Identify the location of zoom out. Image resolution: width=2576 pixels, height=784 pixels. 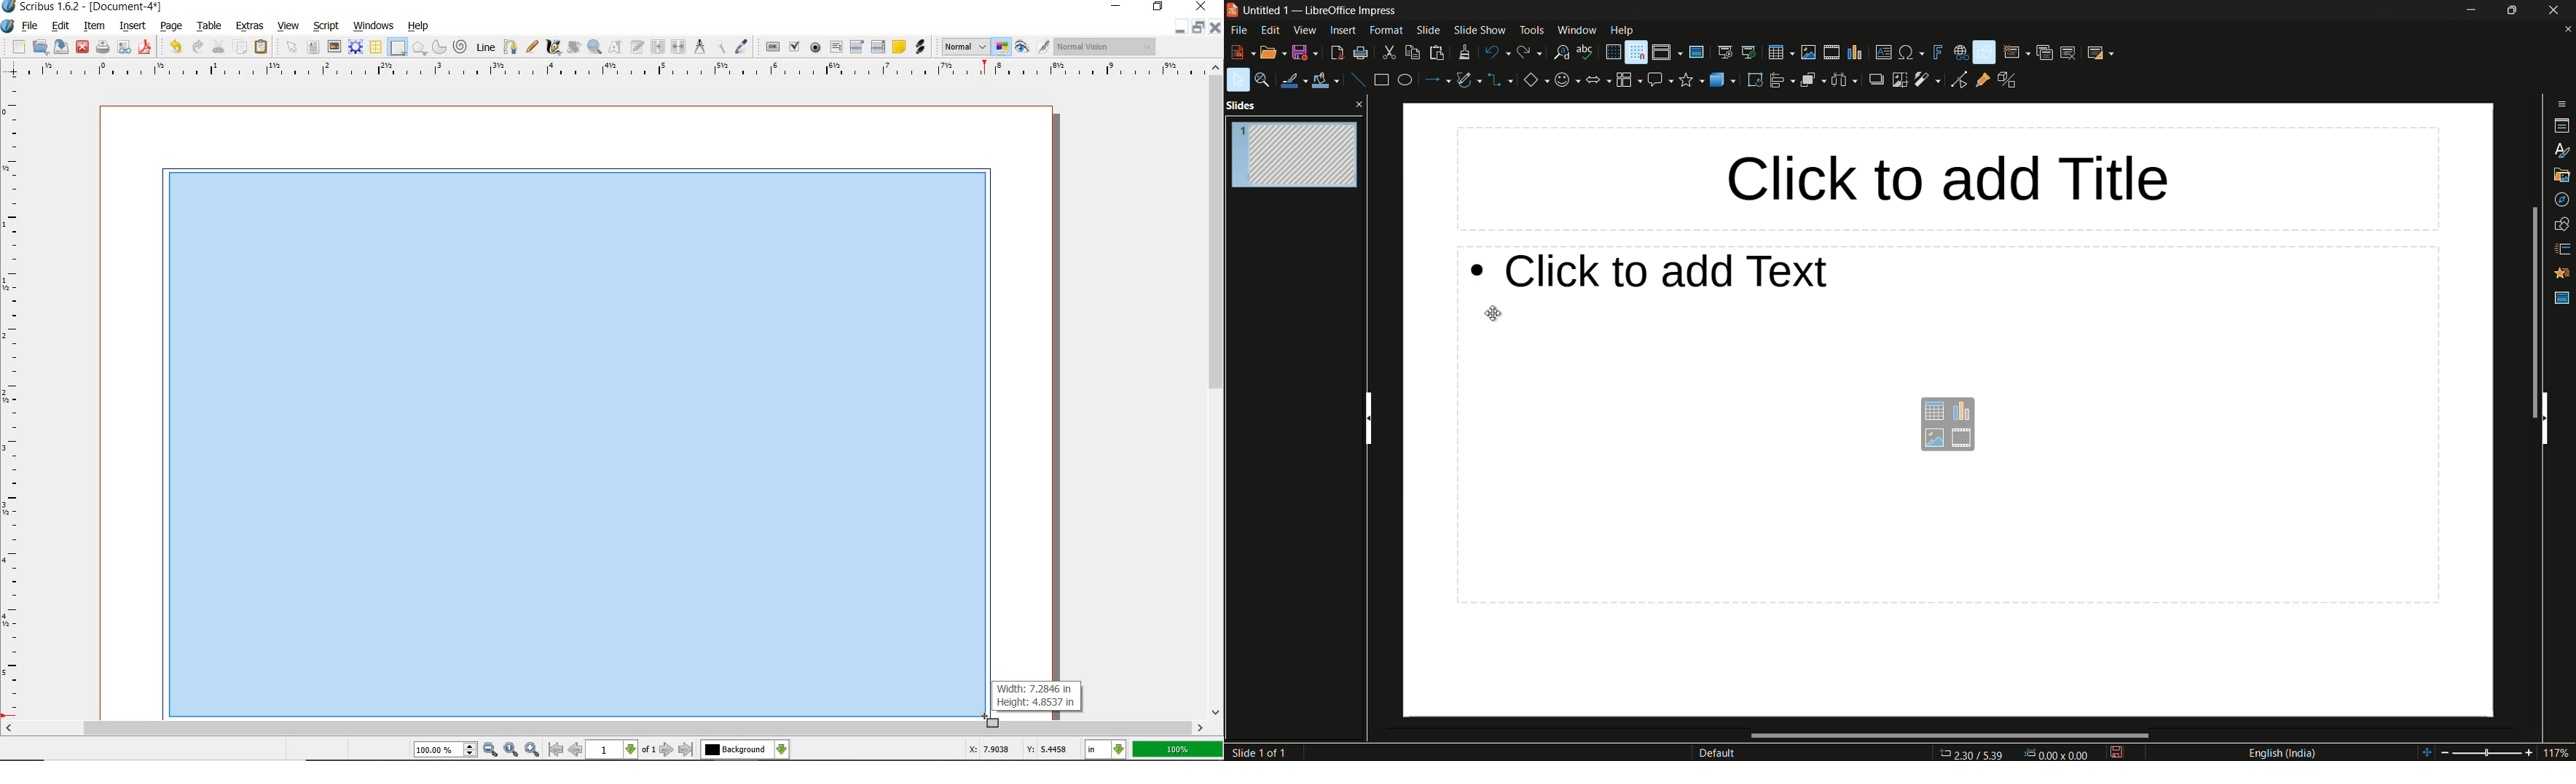
(491, 750).